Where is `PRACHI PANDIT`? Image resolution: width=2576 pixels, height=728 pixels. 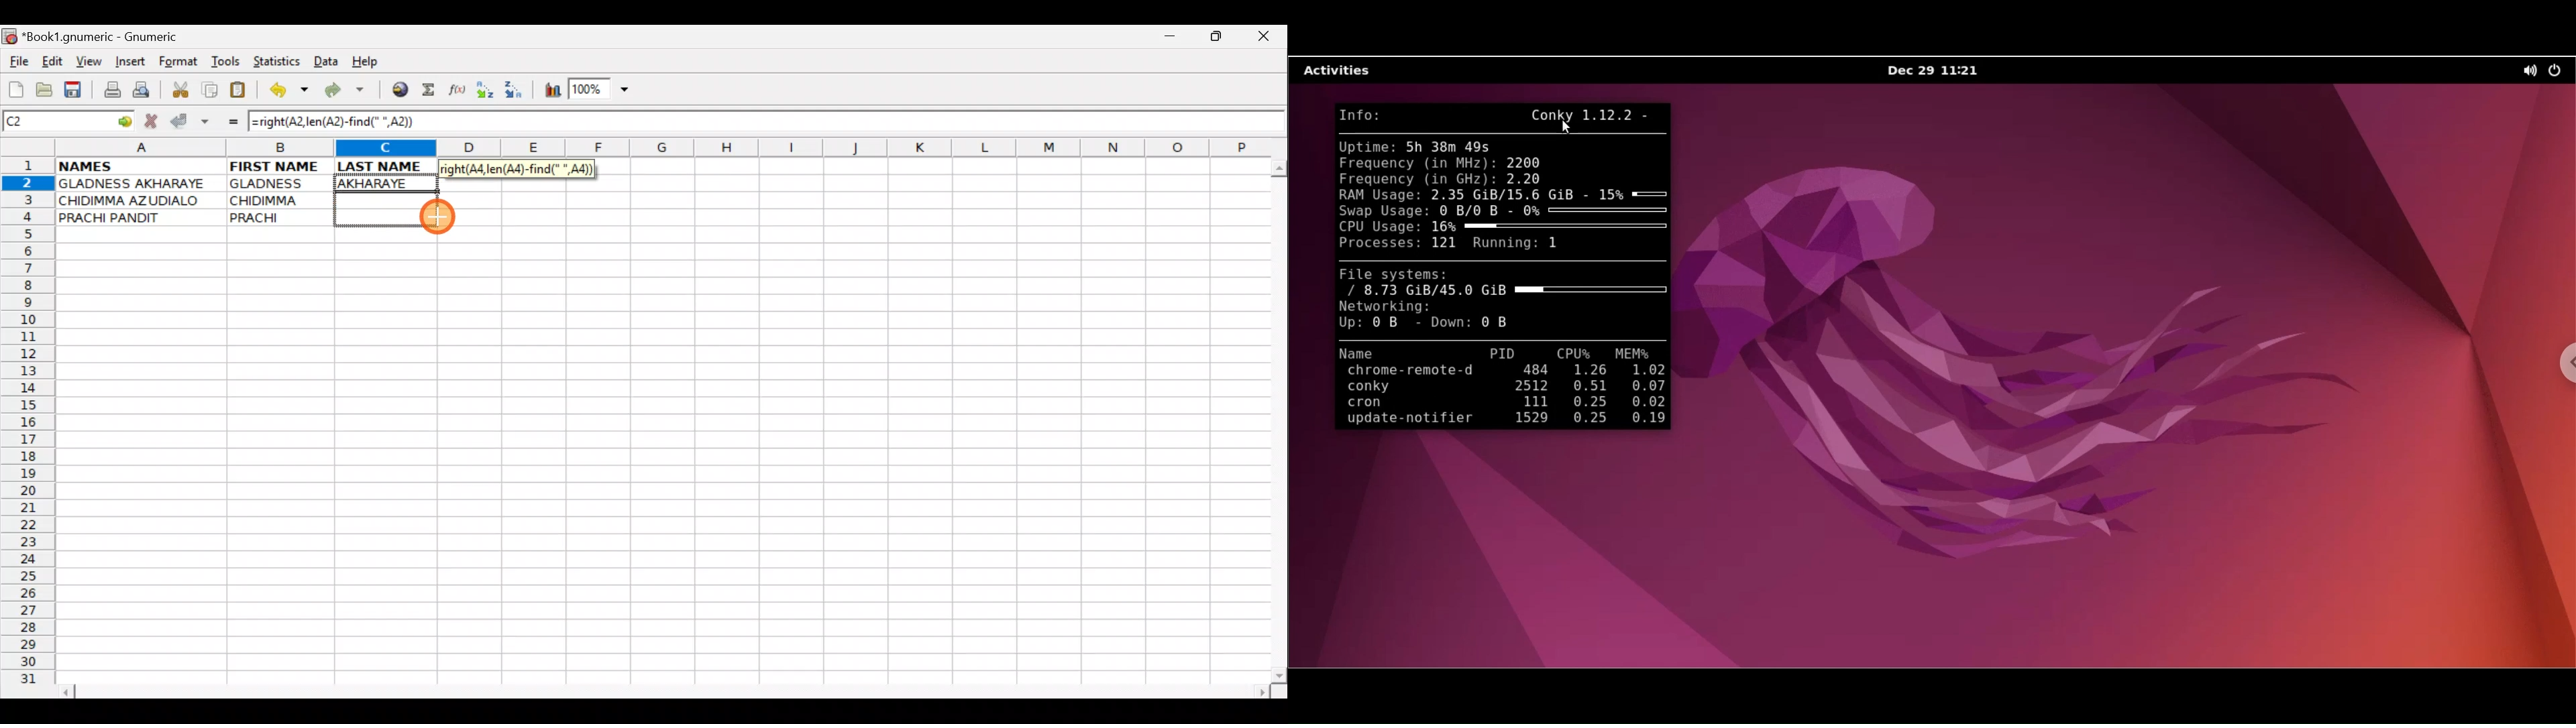 PRACHI PANDIT is located at coordinates (132, 218).